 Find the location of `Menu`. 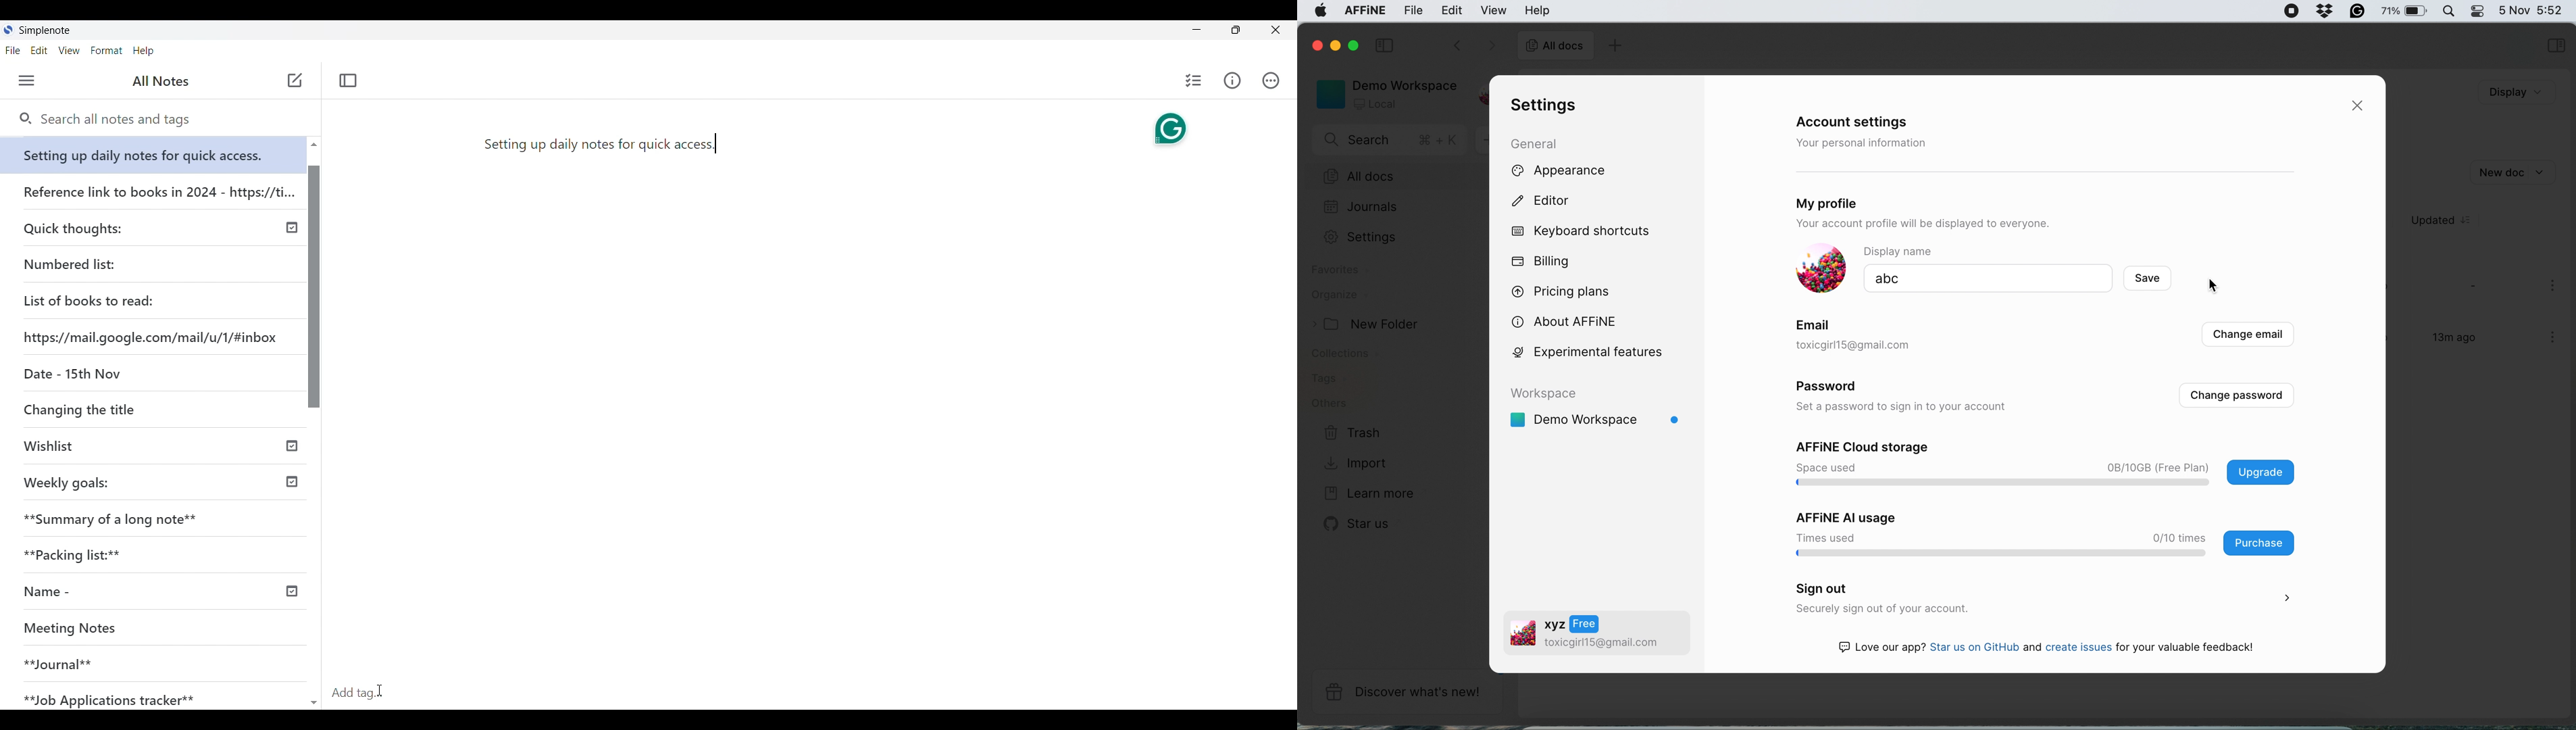

Menu is located at coordinates (26, 80).